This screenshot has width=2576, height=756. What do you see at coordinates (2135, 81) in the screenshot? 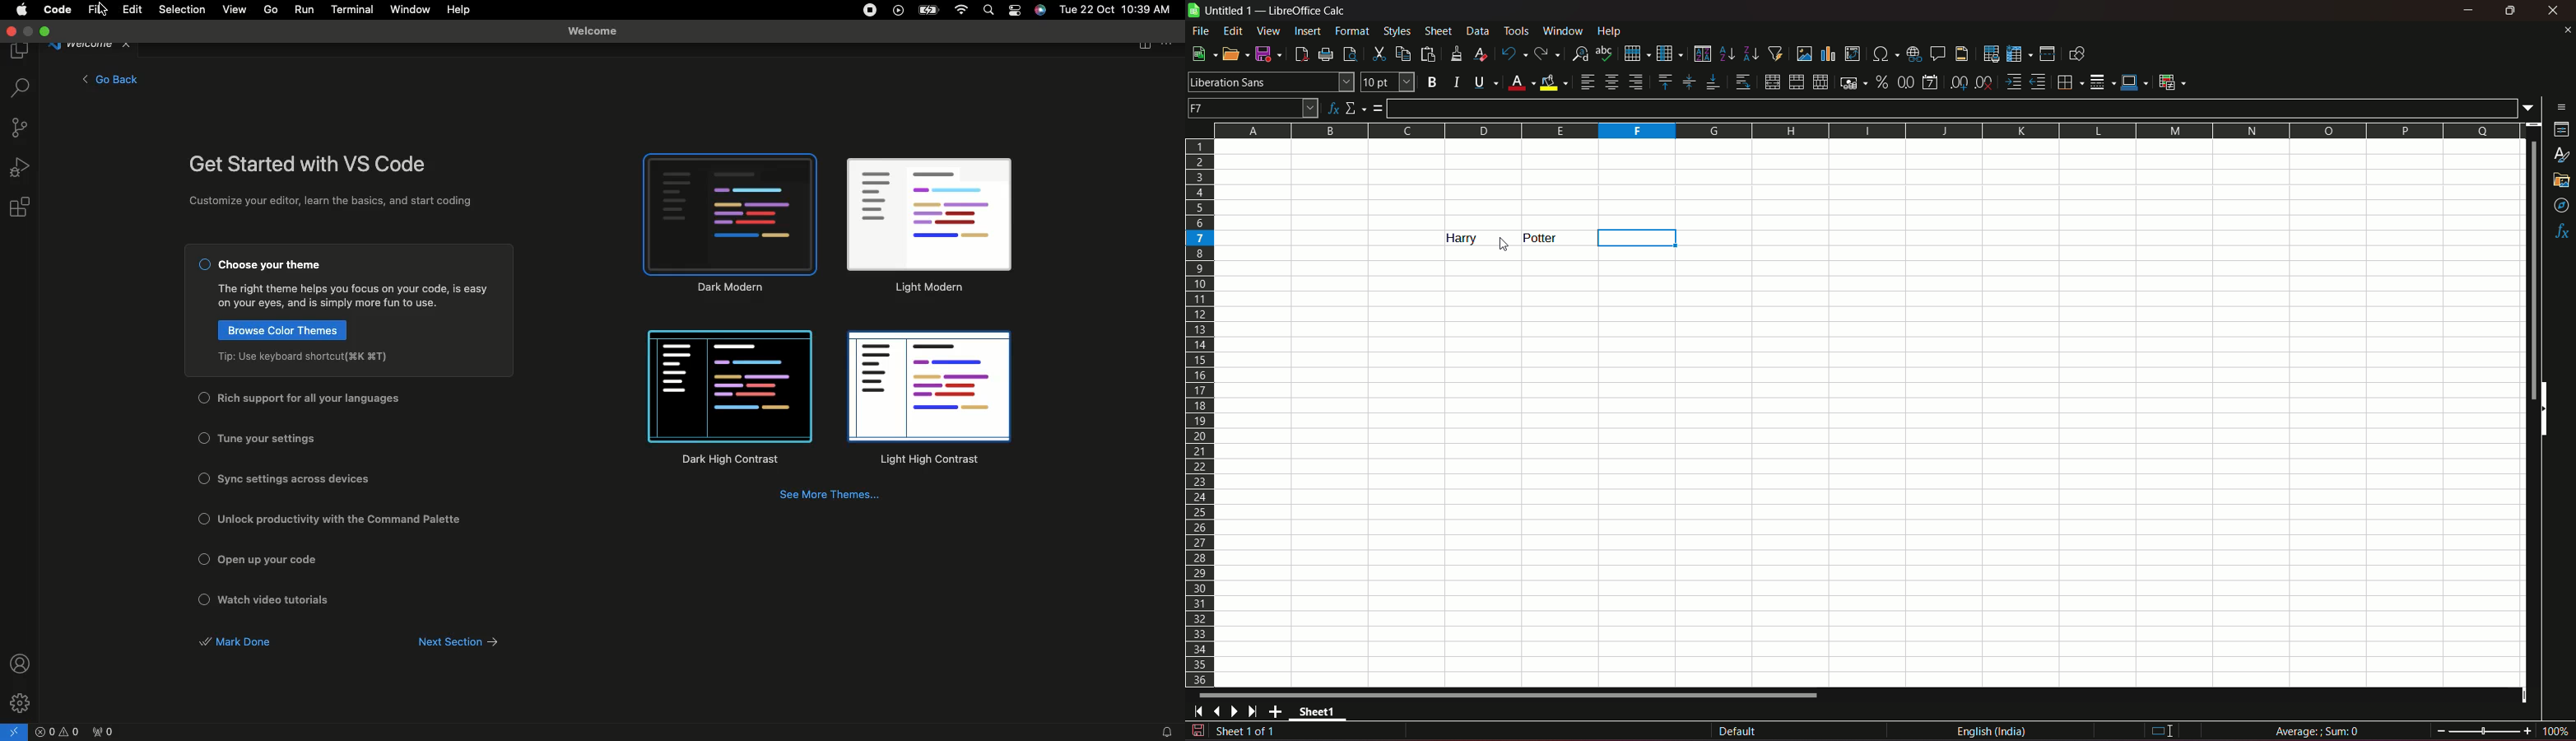
I see `border color` at bounding box center [2135, 81].